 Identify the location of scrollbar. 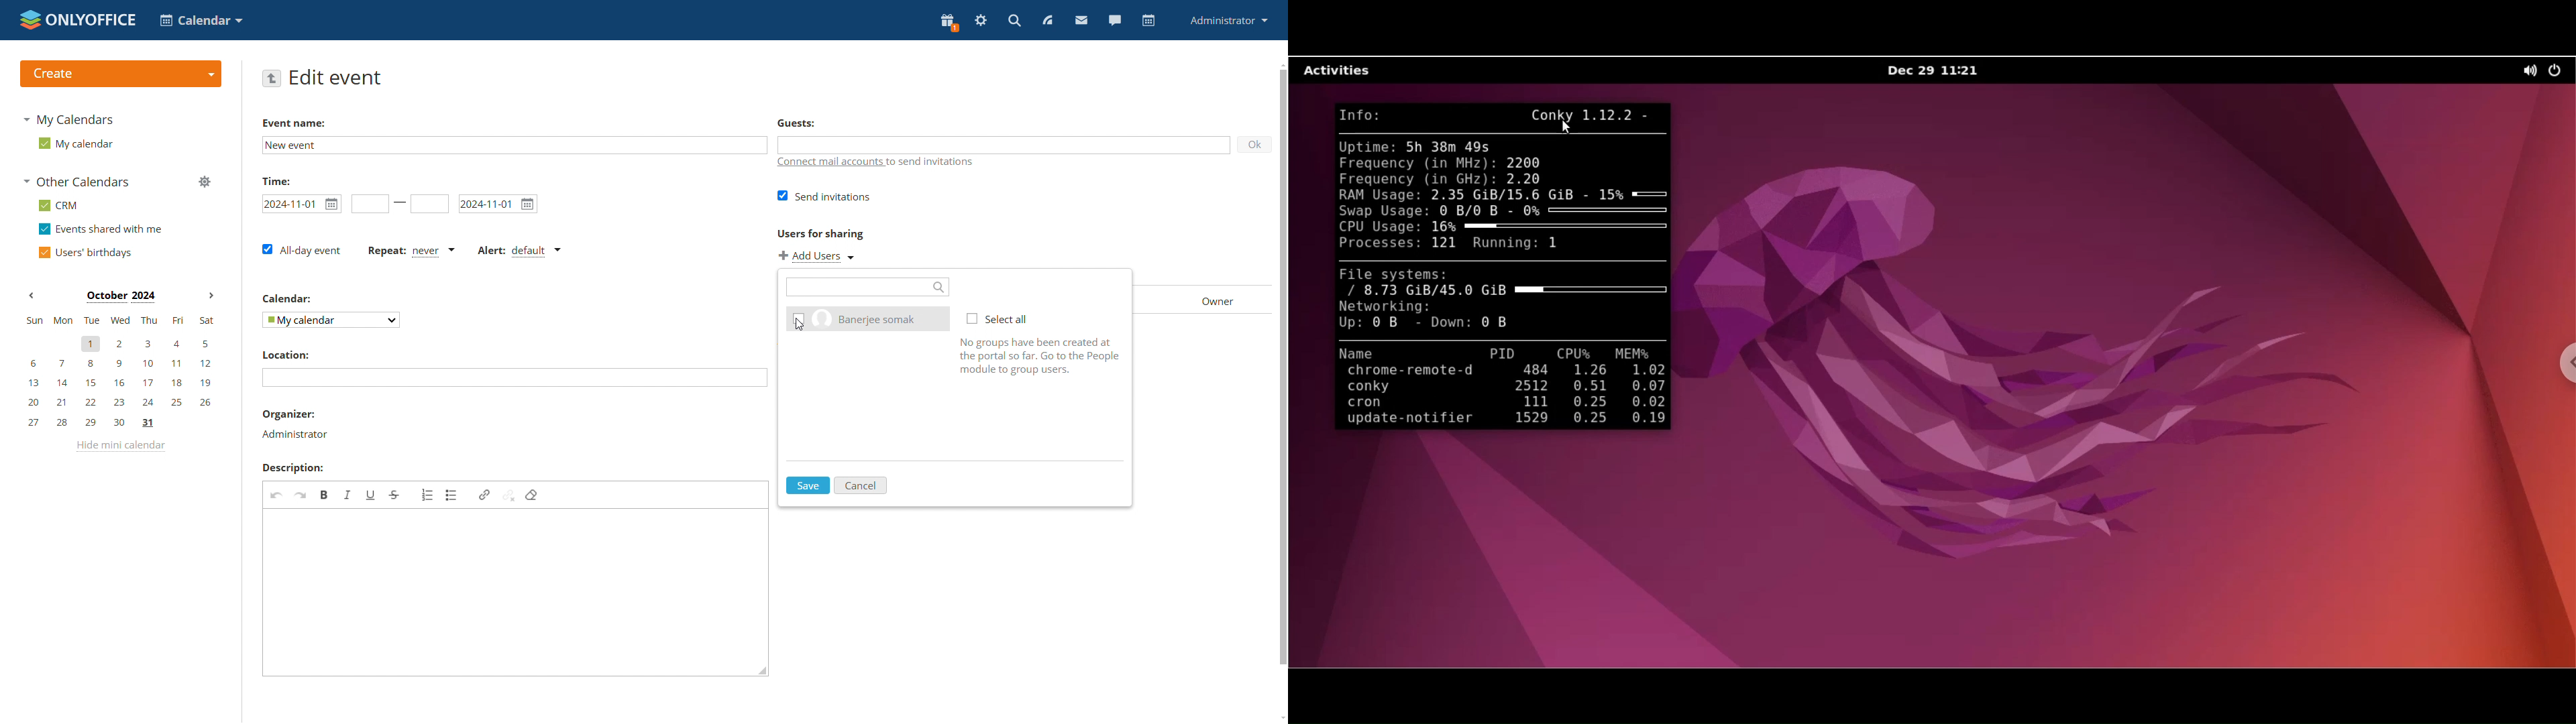
(1283, 368).